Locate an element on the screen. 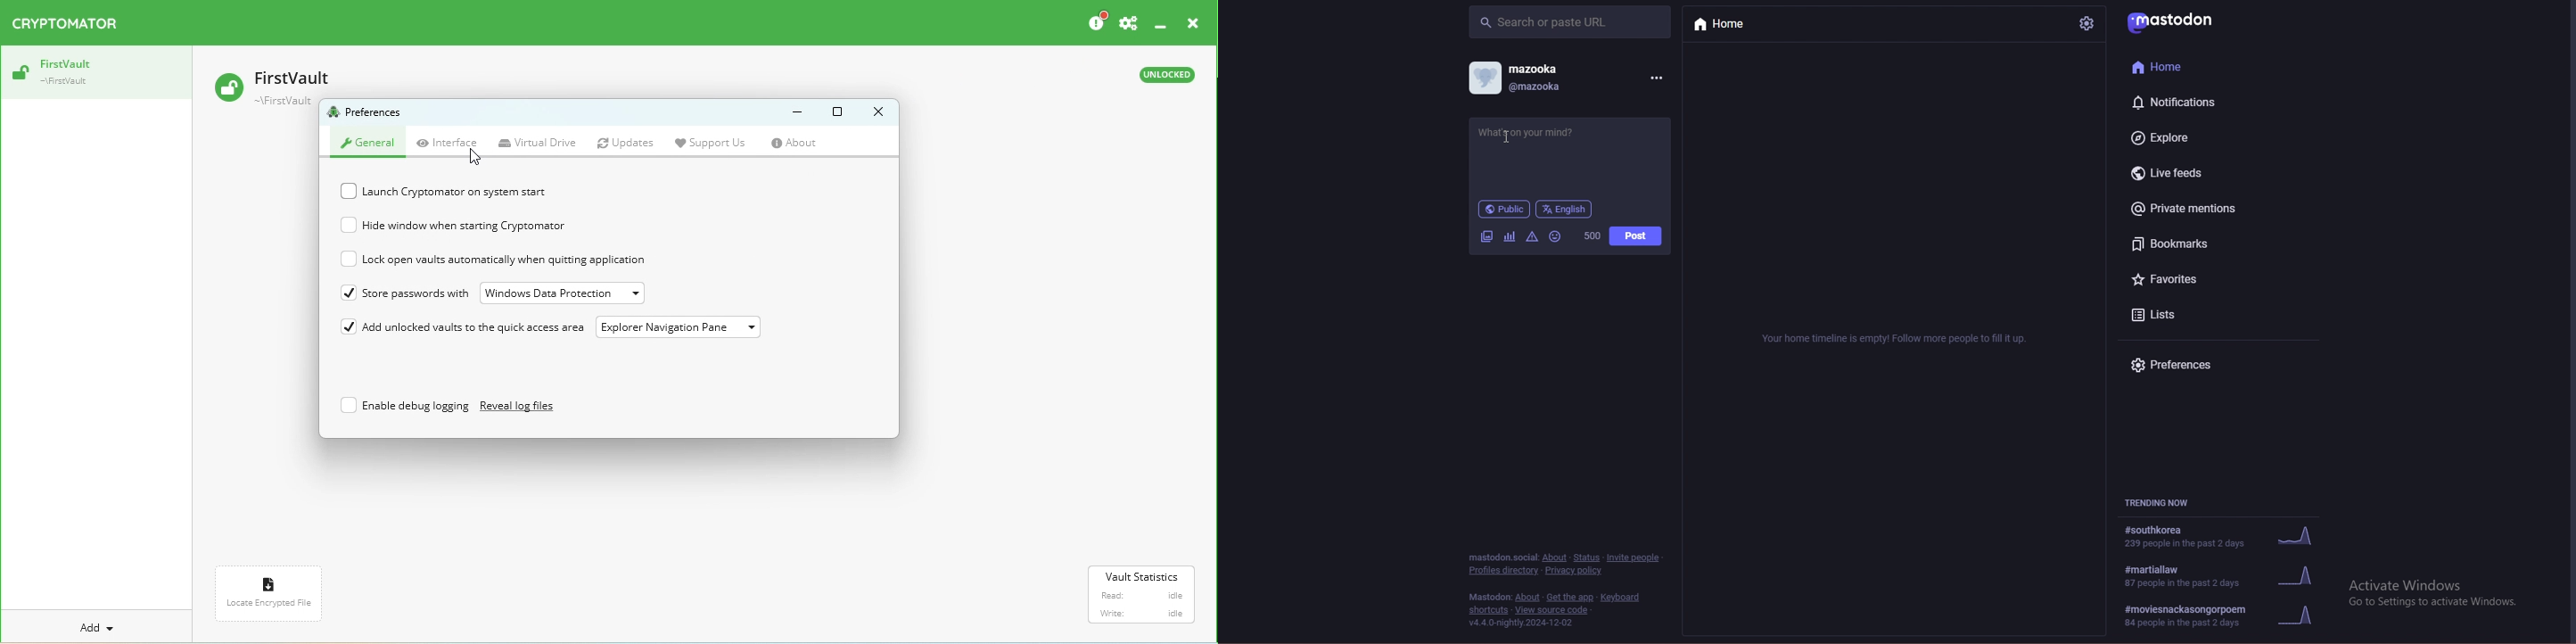 This screenshot has width=2576, height=644. v4.4.0-nightly.2024-12-02 is located at coordinates (1521, 623).